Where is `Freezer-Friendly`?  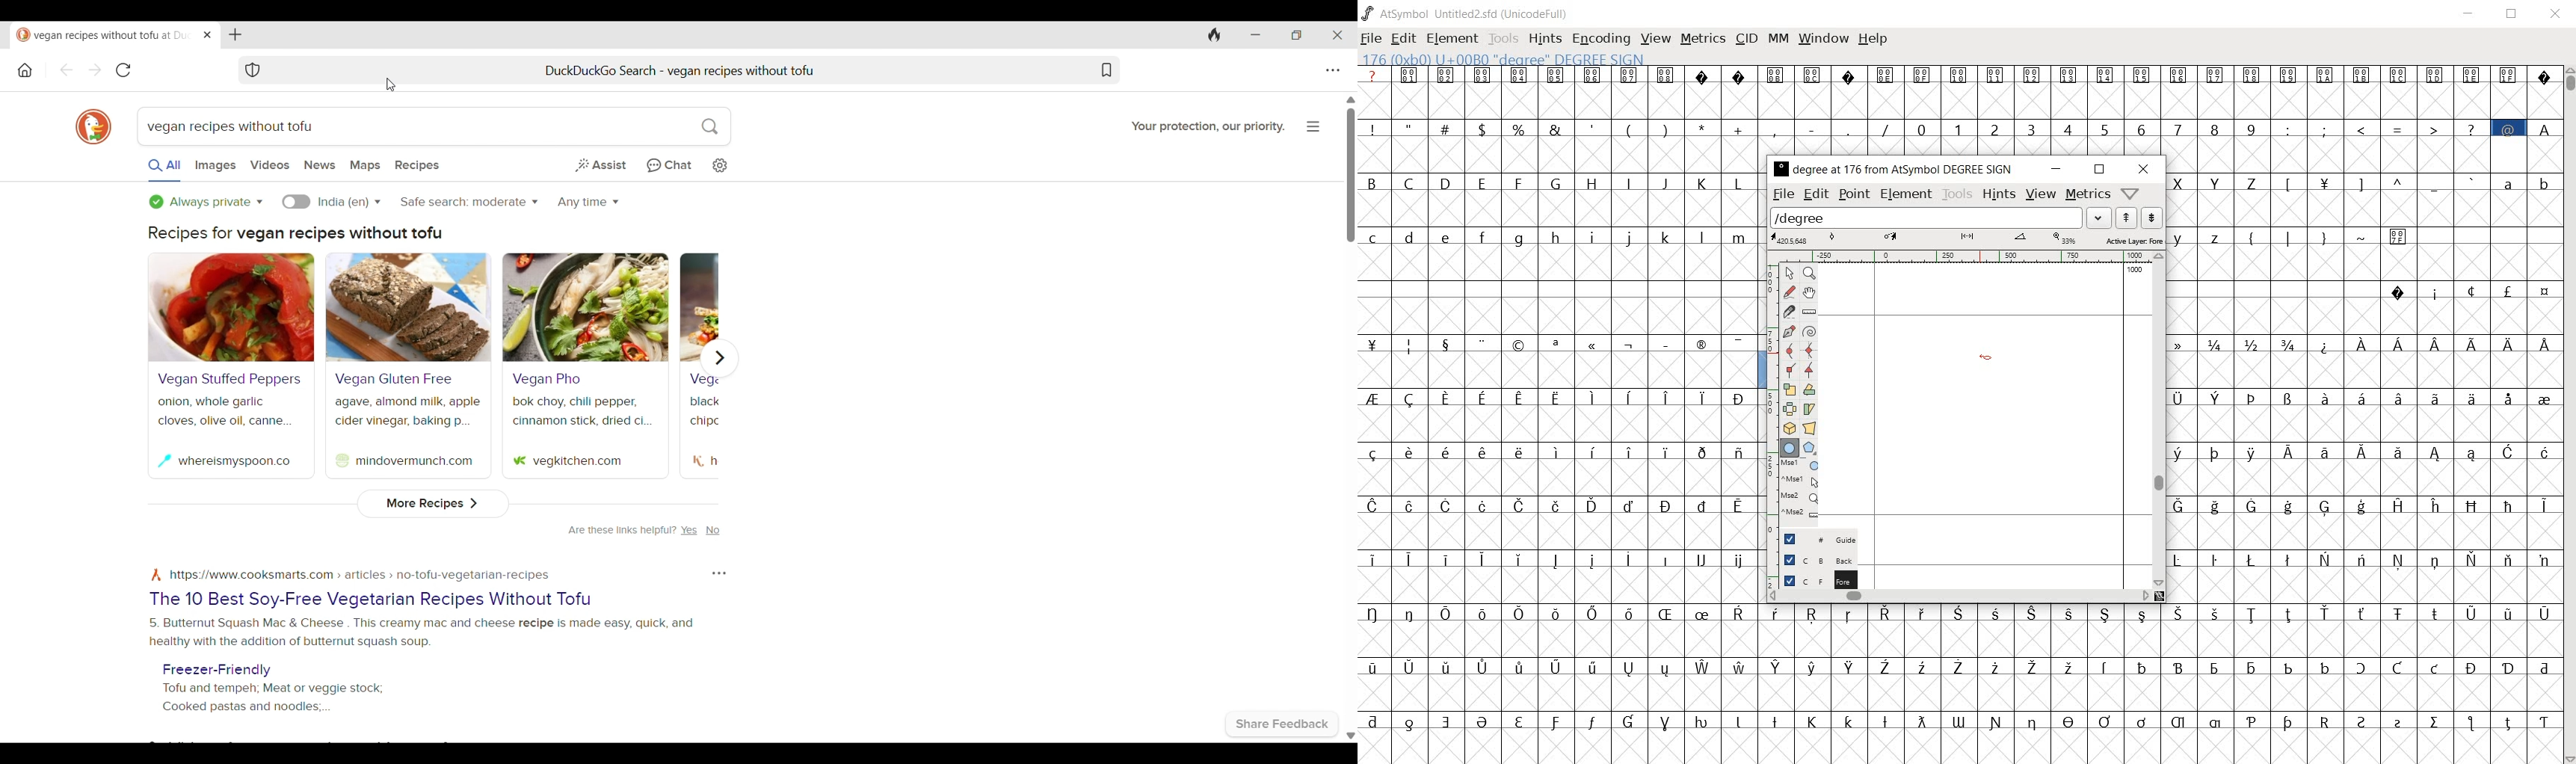
Freezer-Friendly is located at coordinates (216, 671).